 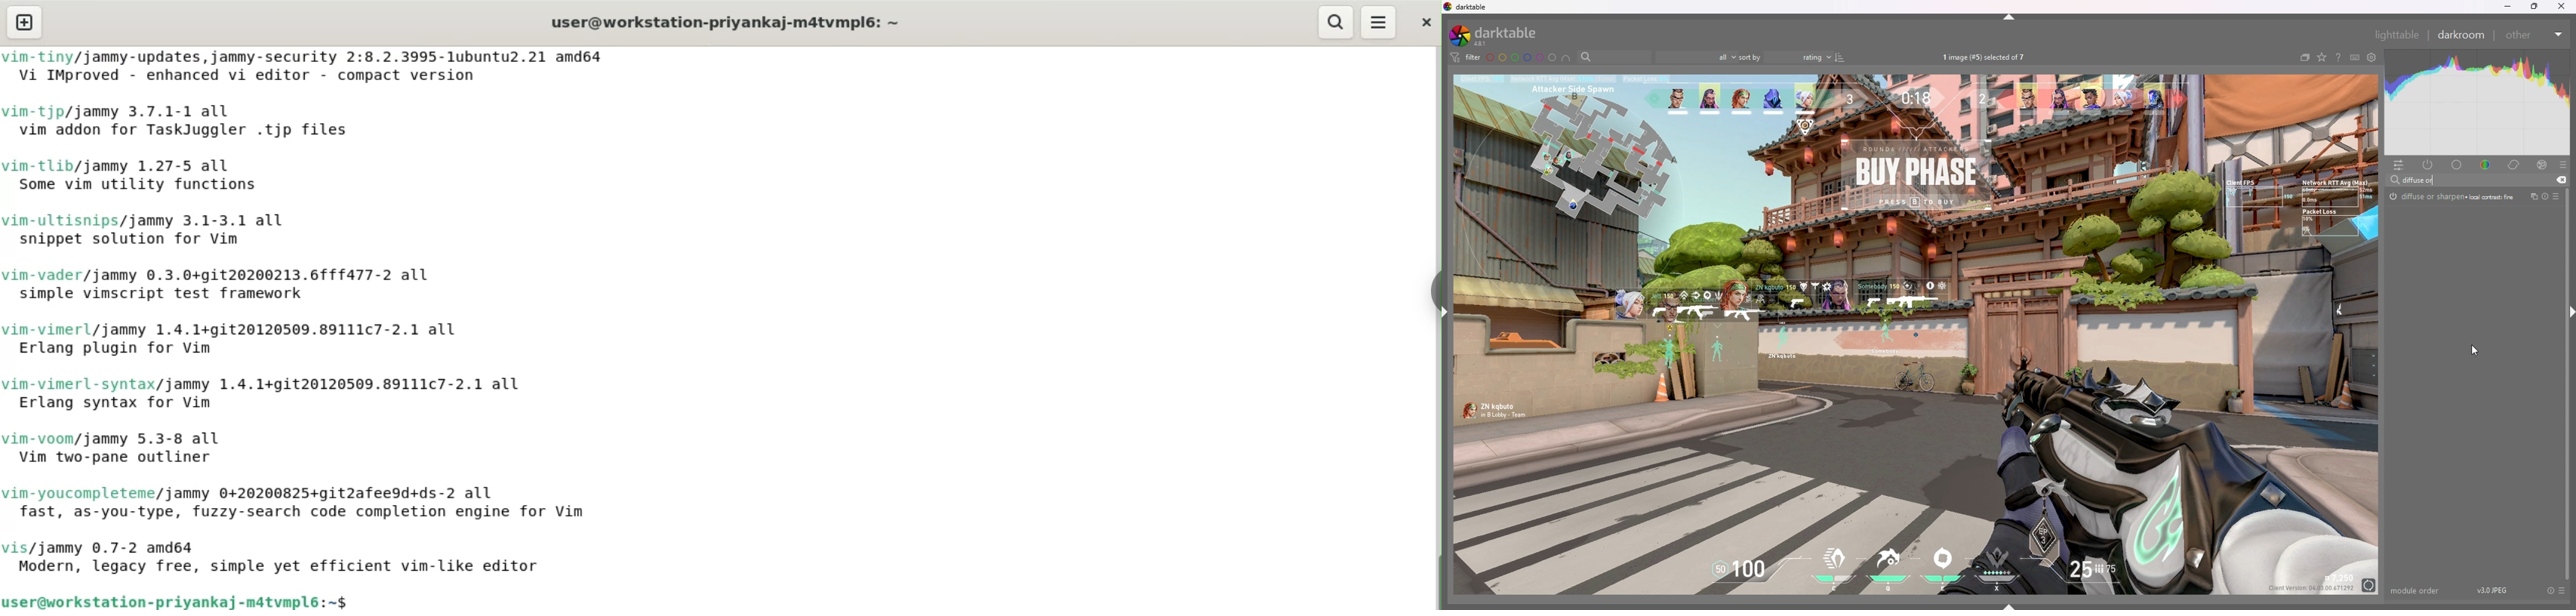 I want to click on filter by images rating, so click(x=1696, y=57).